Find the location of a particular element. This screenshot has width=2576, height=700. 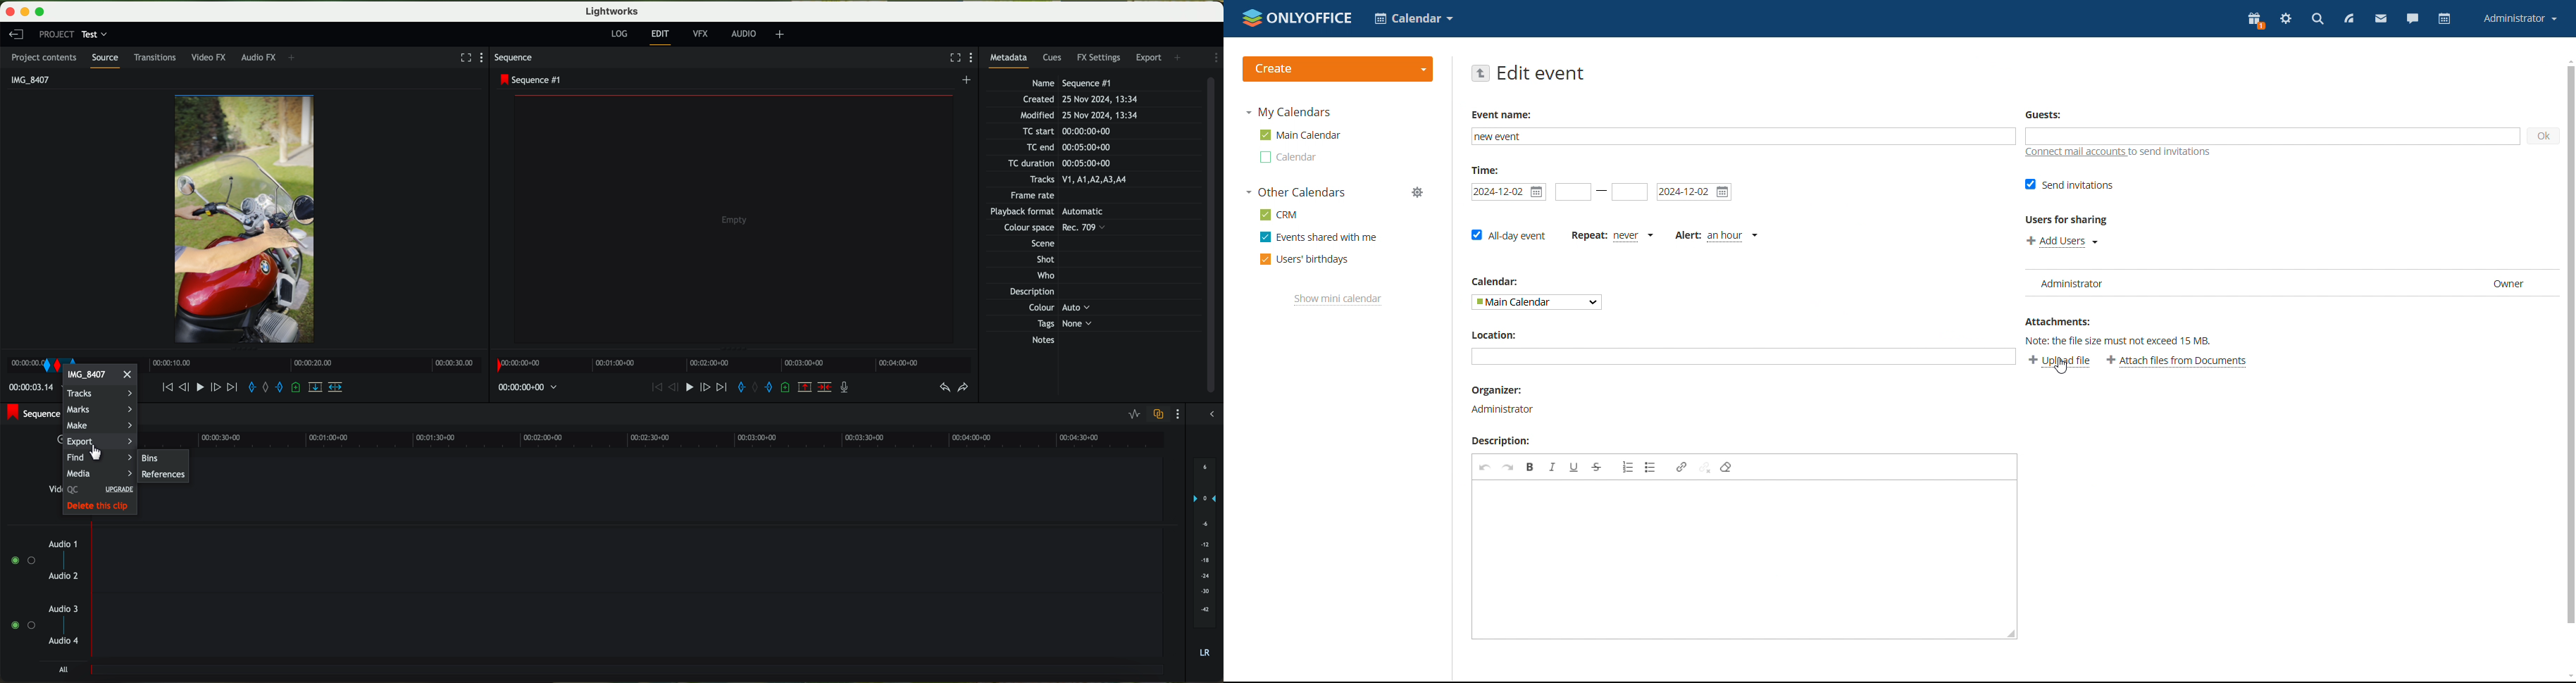

time is located at coordinates (31, 390).